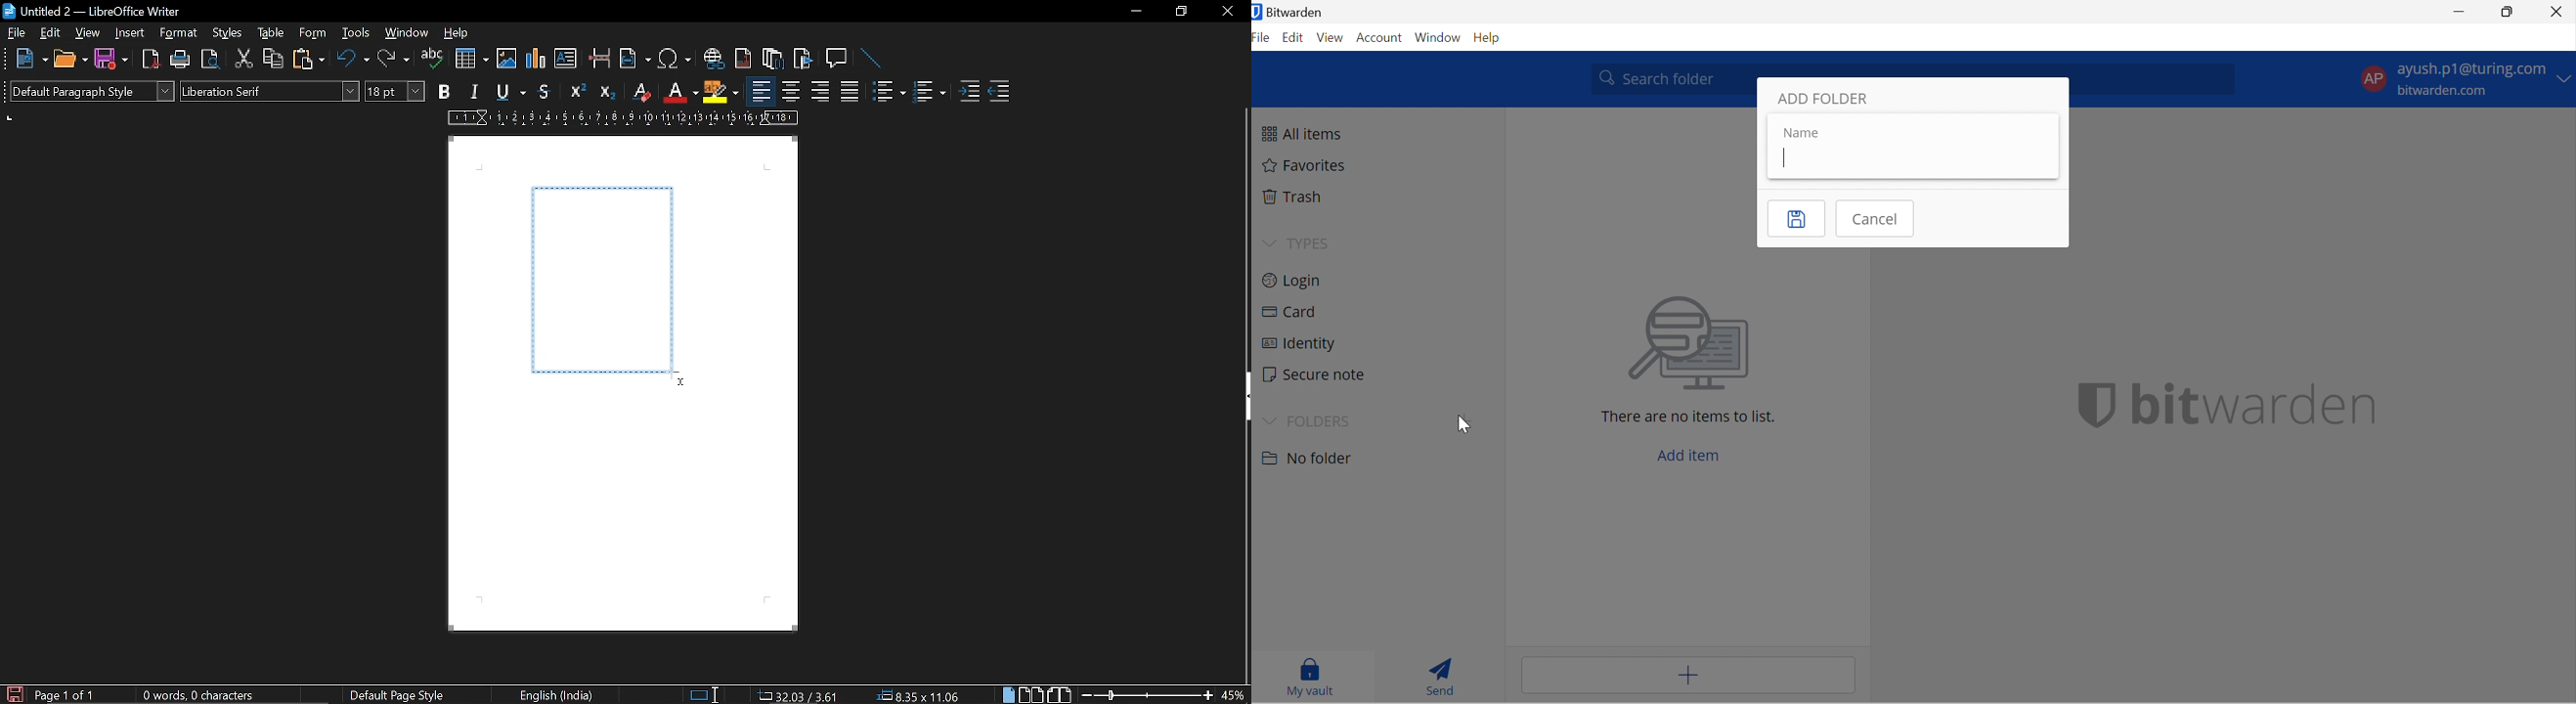  What do you see at coordinates (397, 696) in the screenshot?
I see `Default: page style` at bounding box center [397, 696].